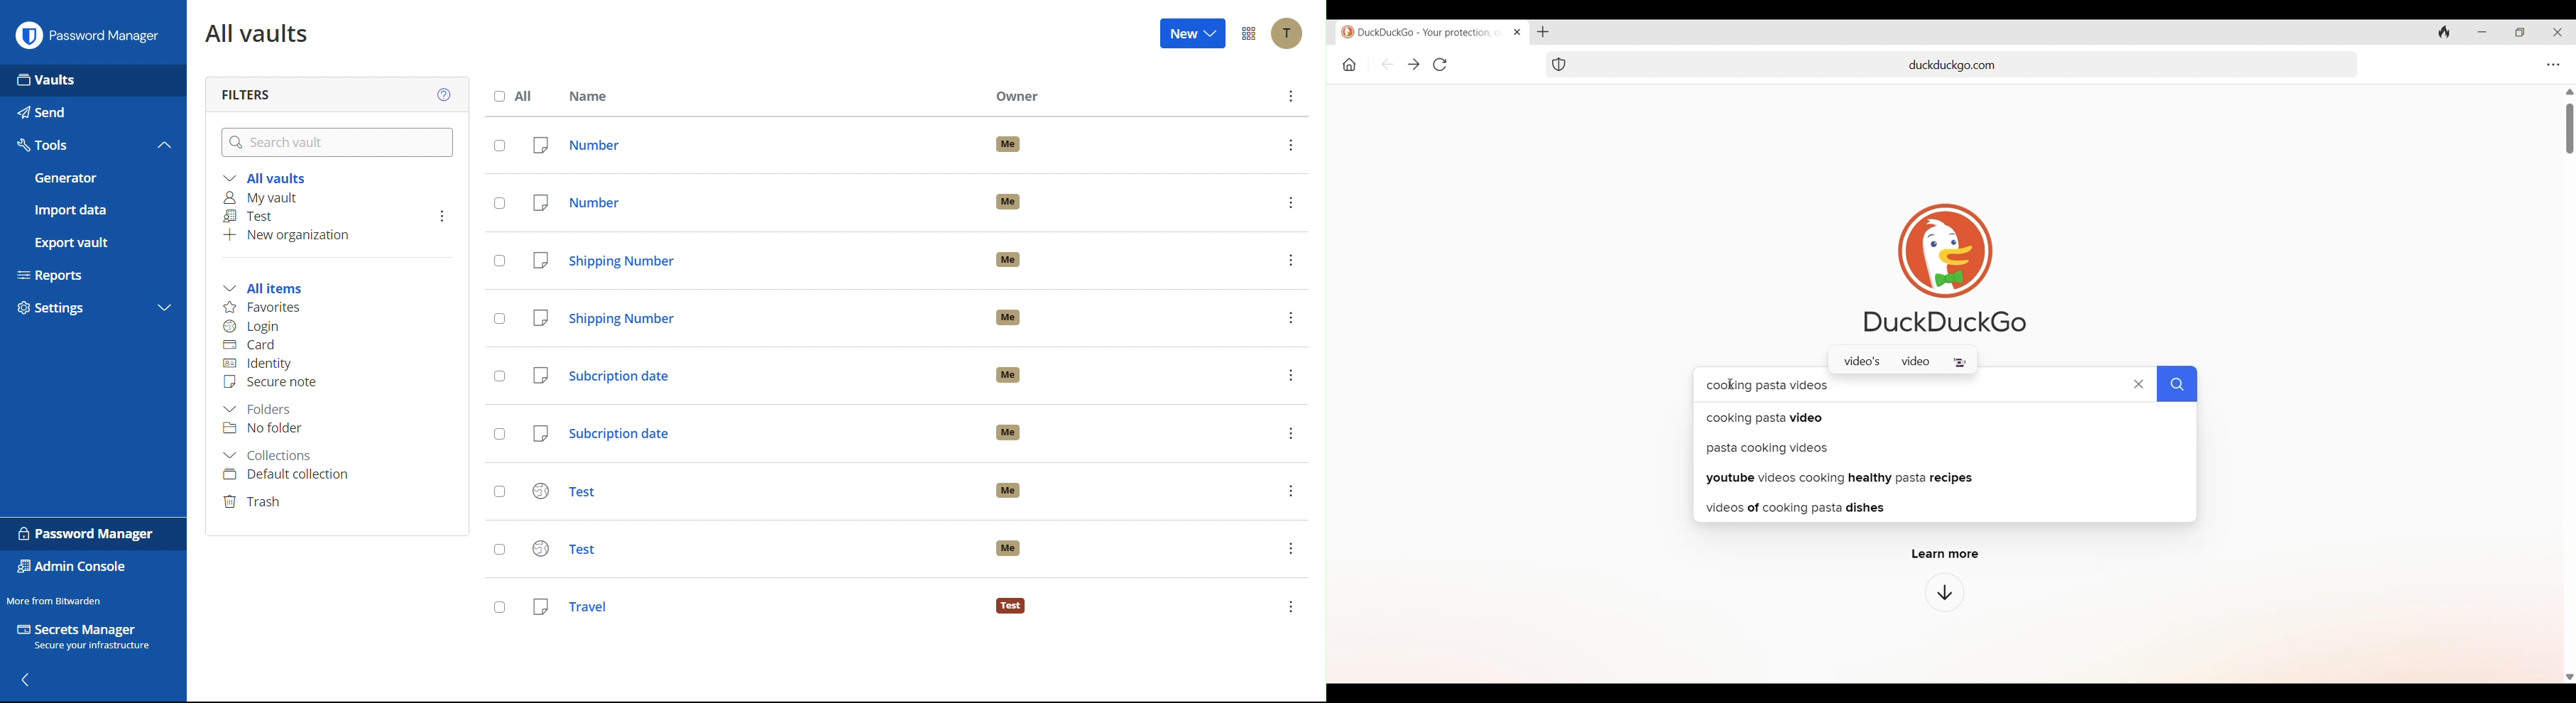  I want to click on Pasta cooking videos, so click(1942, 447).